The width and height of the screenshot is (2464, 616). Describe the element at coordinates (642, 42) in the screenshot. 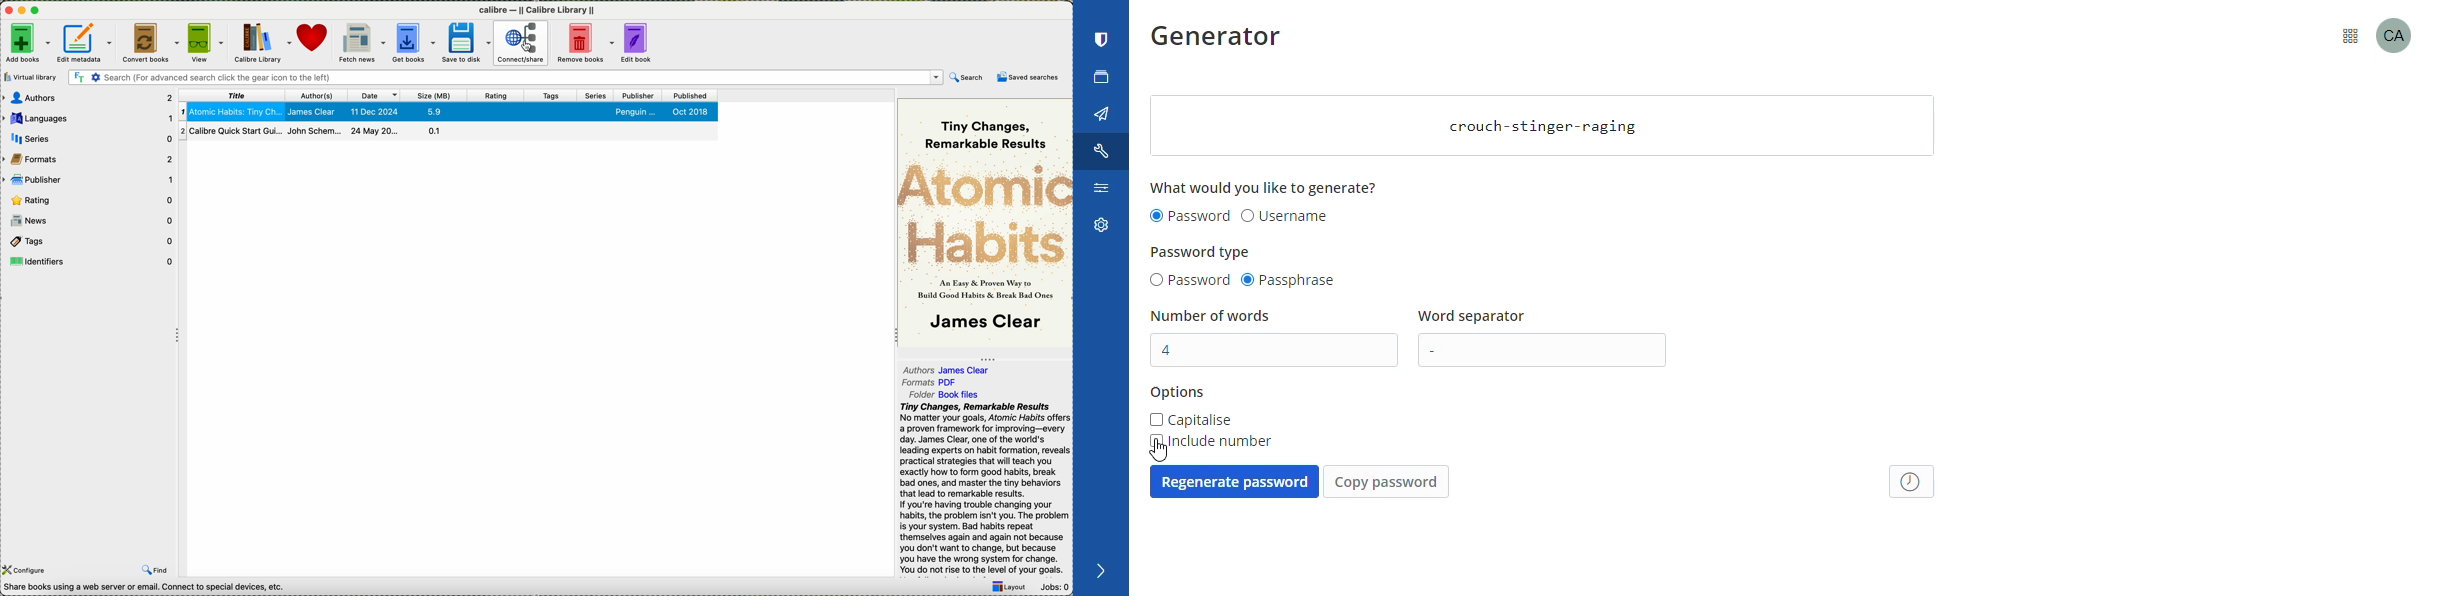

I see `edit book` at that location.